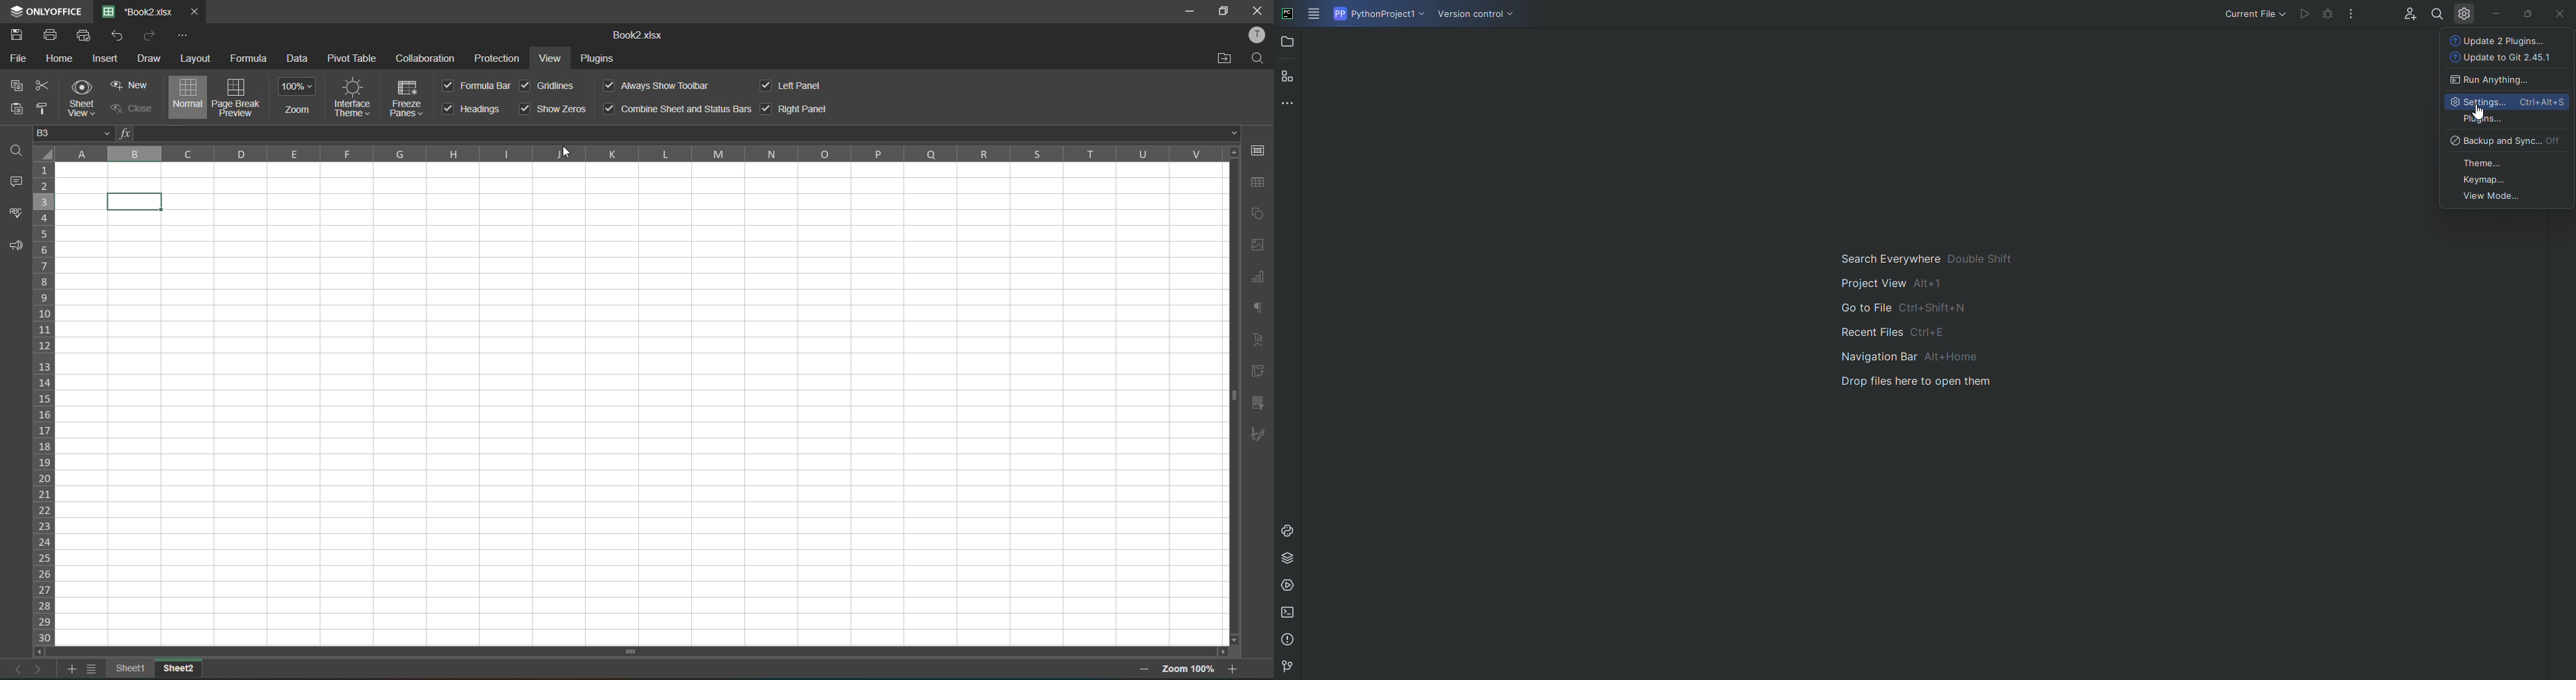 The height and width of the screenshot is (700, 2576). What do you see at coordinates (1258, 35) in the screenshot?
I see `profile` at bounding box center [1258, 35].